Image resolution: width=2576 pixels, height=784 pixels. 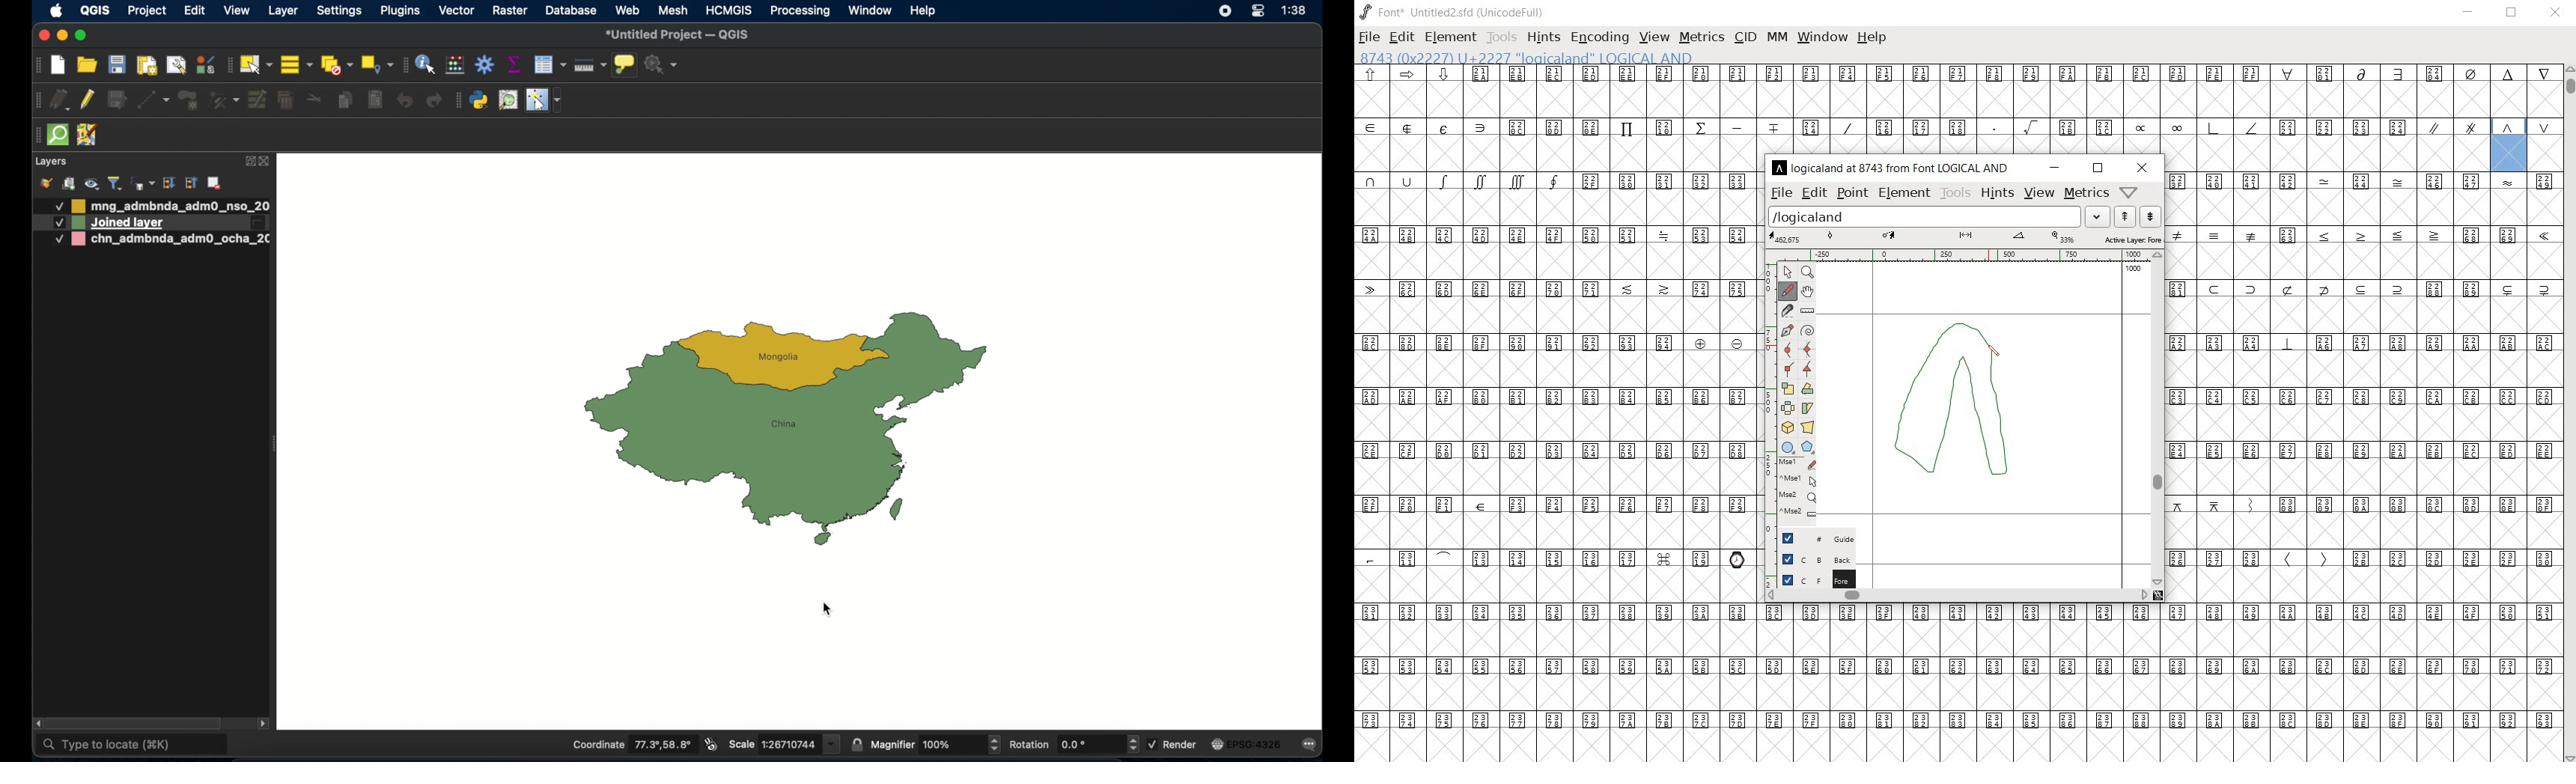 I want to click on element, so click(x=1450, y=38).